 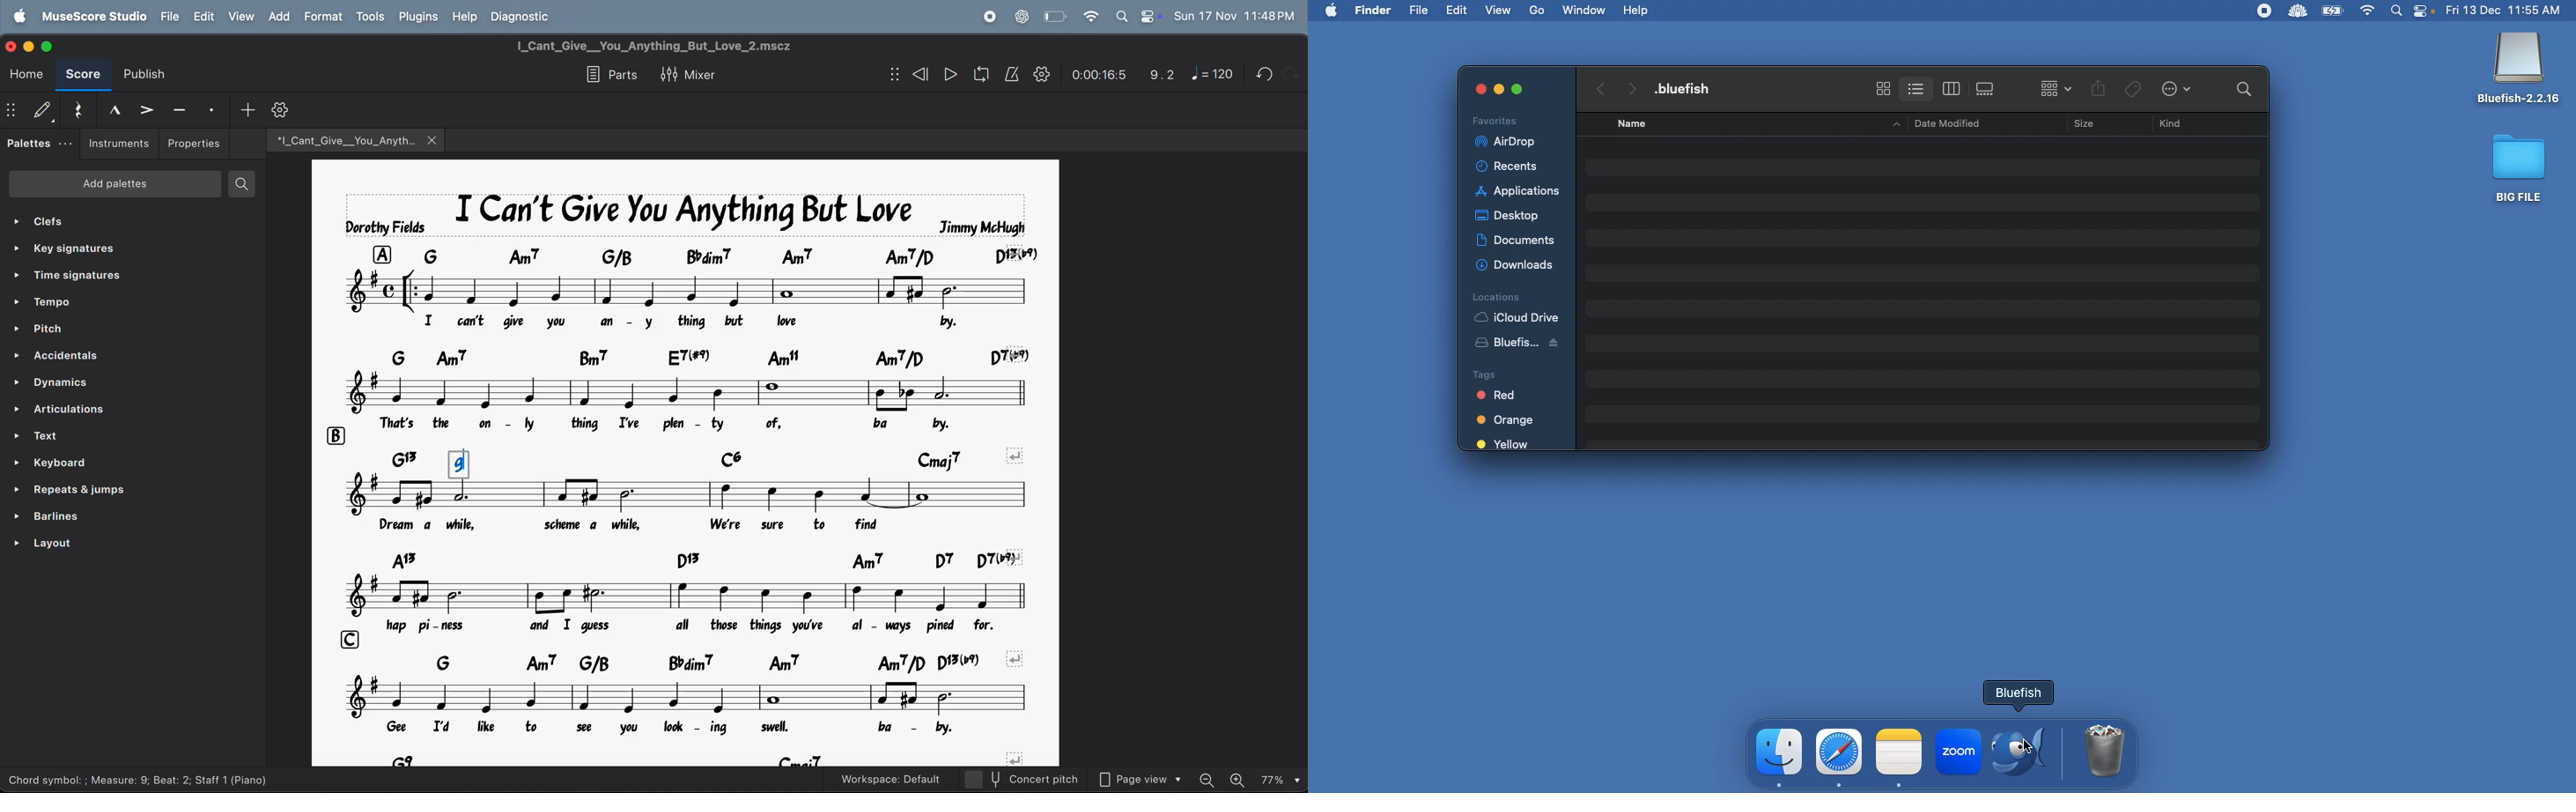 I want to click on safari, so click(x=1840, y=752).